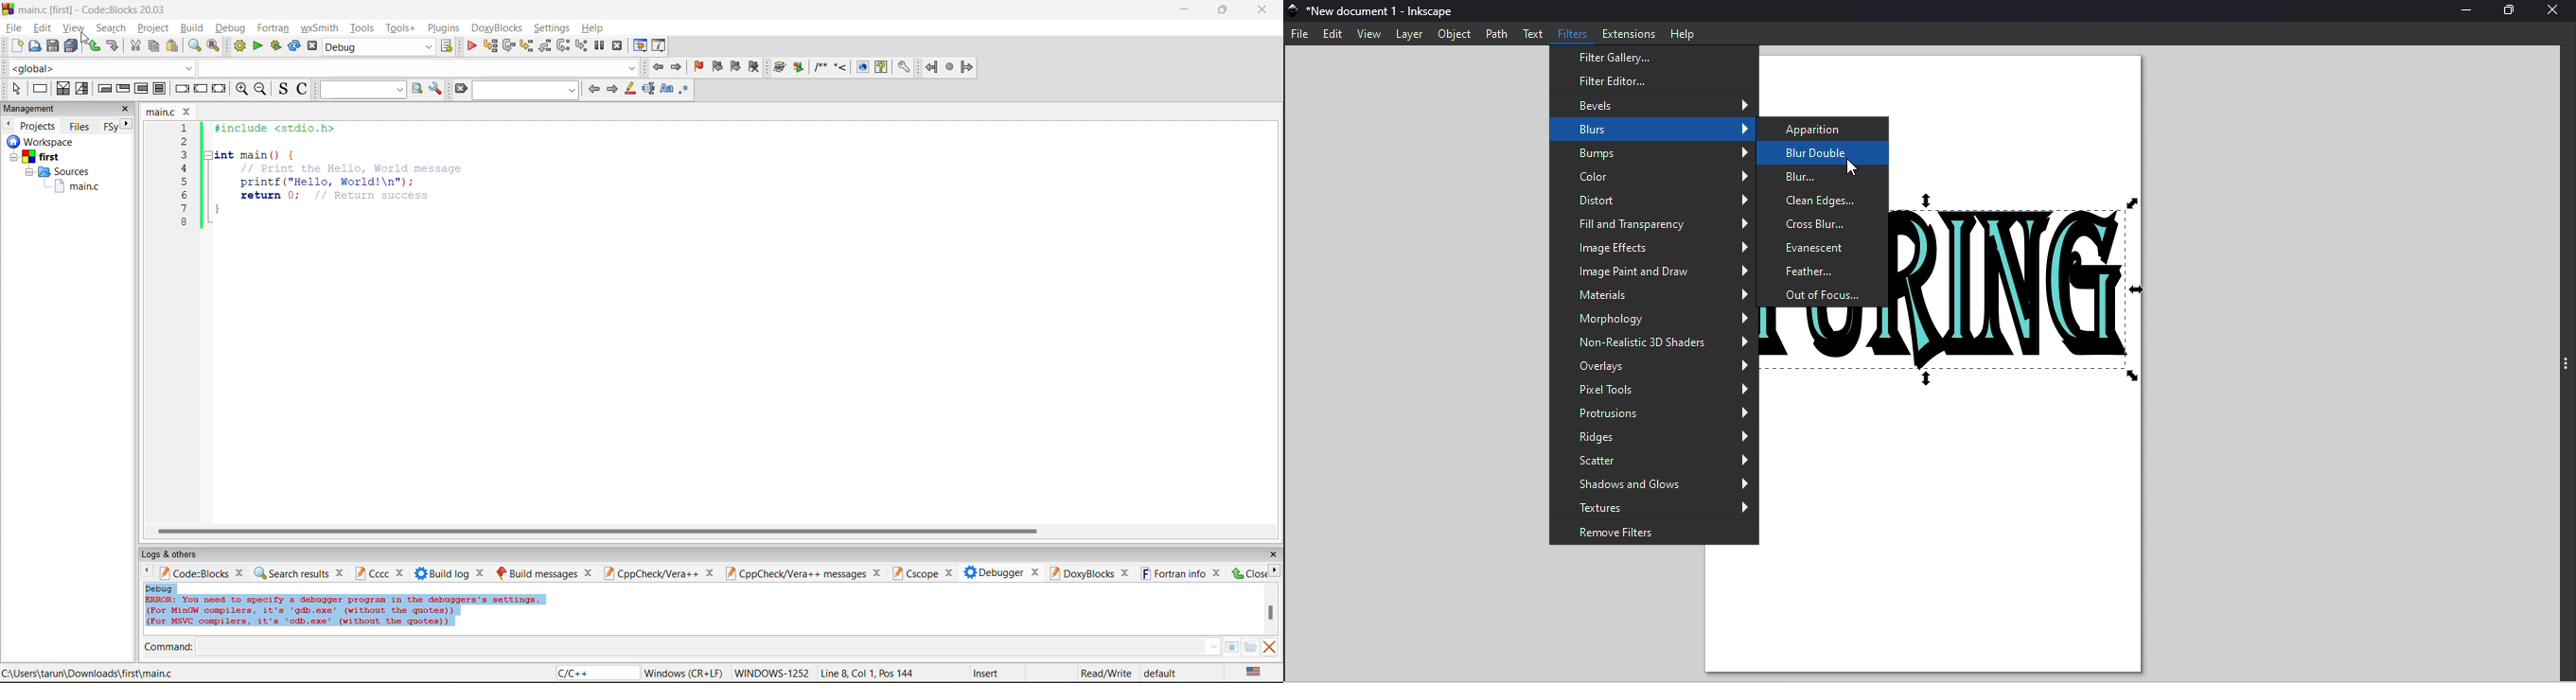 The image size is (2576, 700). I want to click on 'WINDOWS-1252, so click(772, 674).